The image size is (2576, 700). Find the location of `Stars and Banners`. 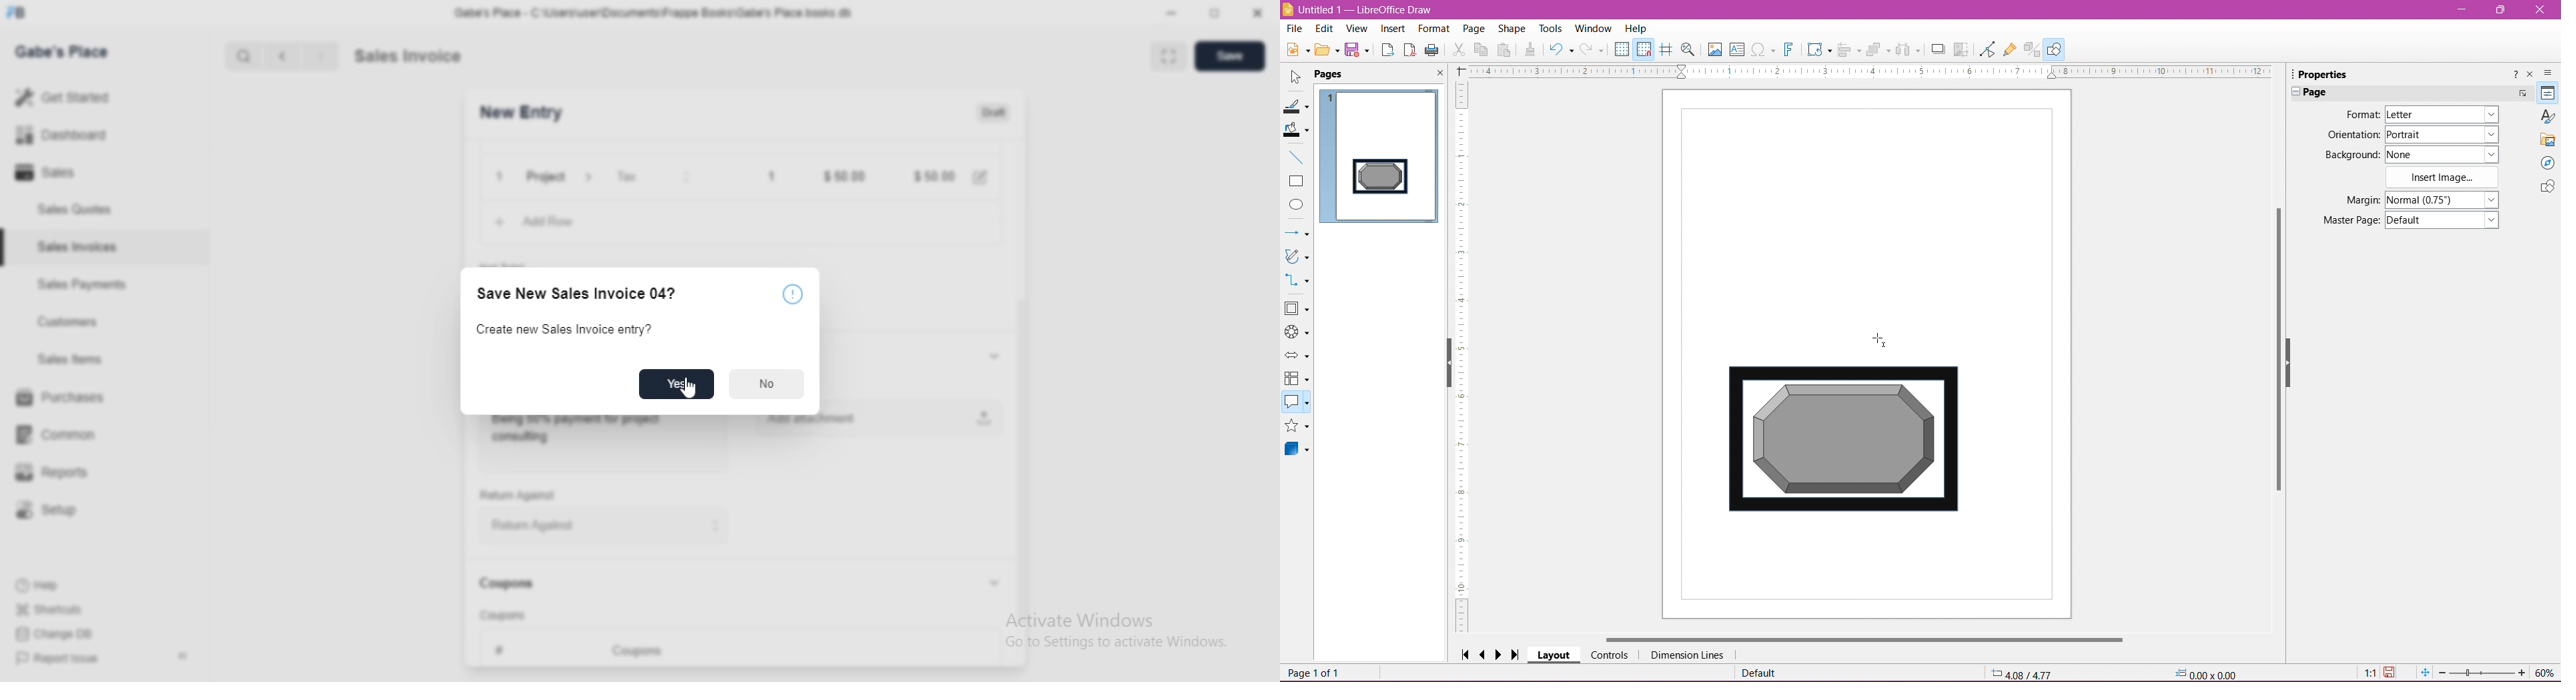

Stars and Banners is located at coordinates (1297, 427).